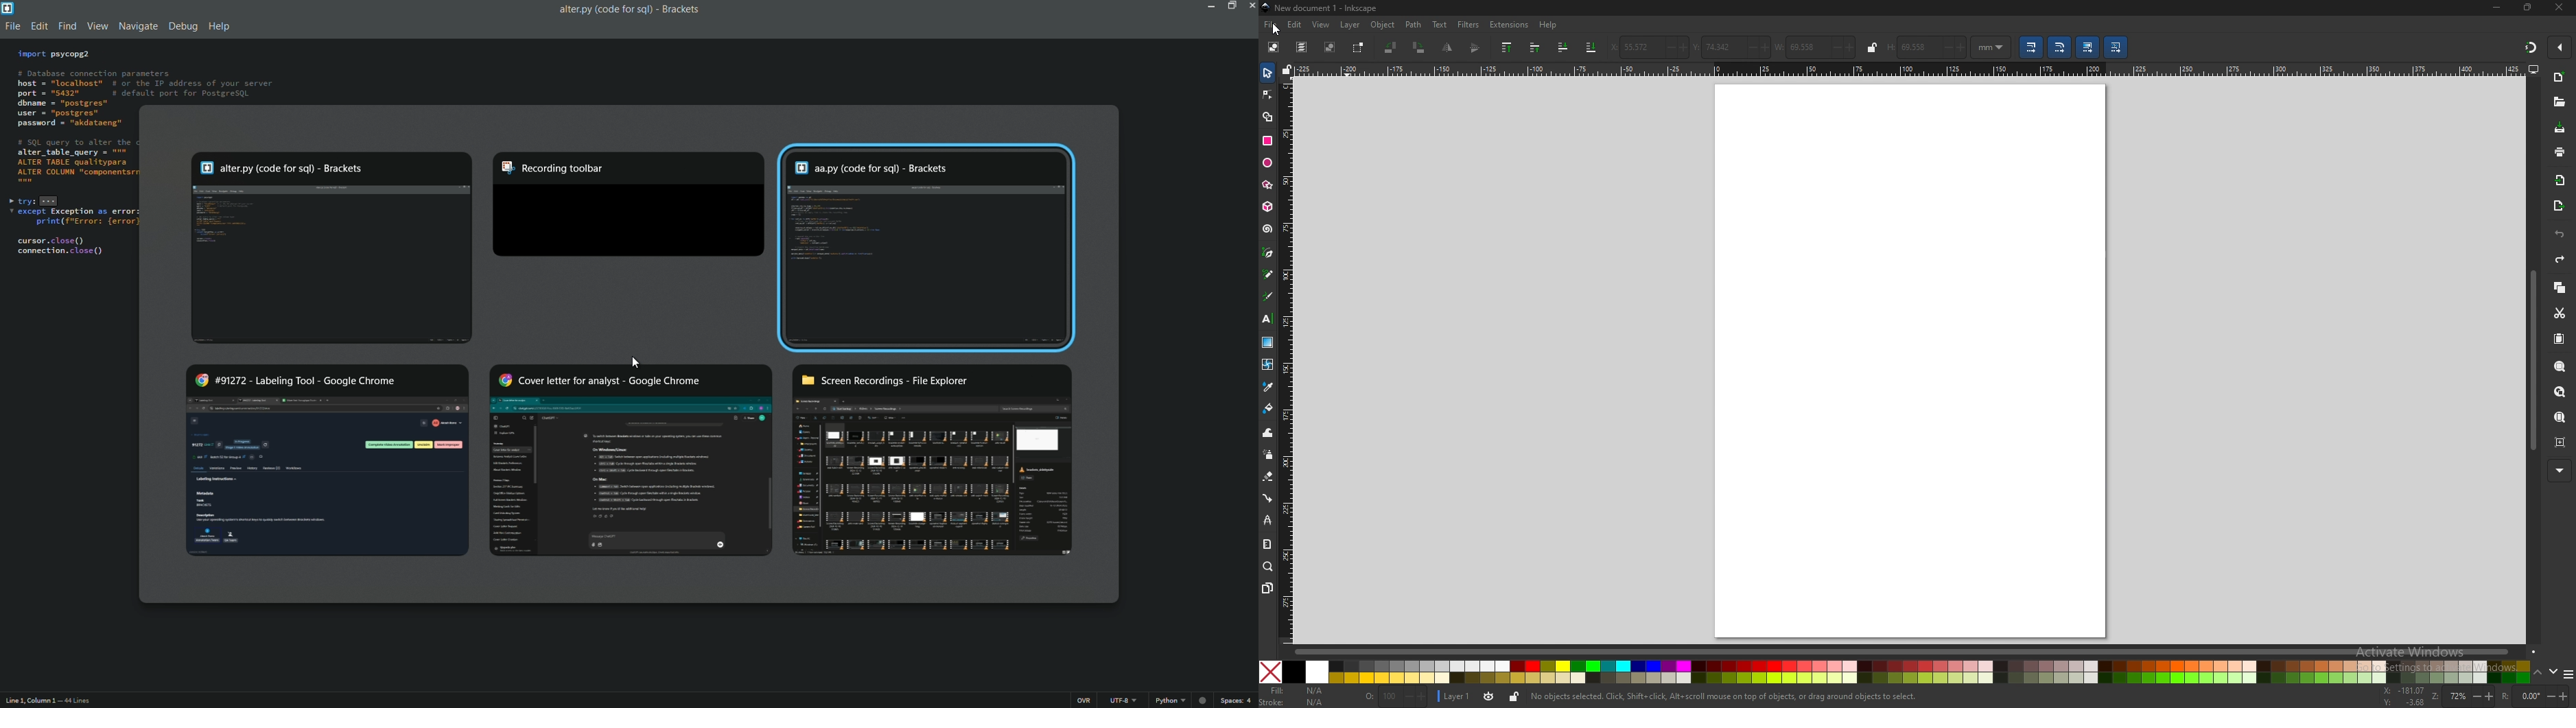  I want to click on paste, so click(2560, 339).